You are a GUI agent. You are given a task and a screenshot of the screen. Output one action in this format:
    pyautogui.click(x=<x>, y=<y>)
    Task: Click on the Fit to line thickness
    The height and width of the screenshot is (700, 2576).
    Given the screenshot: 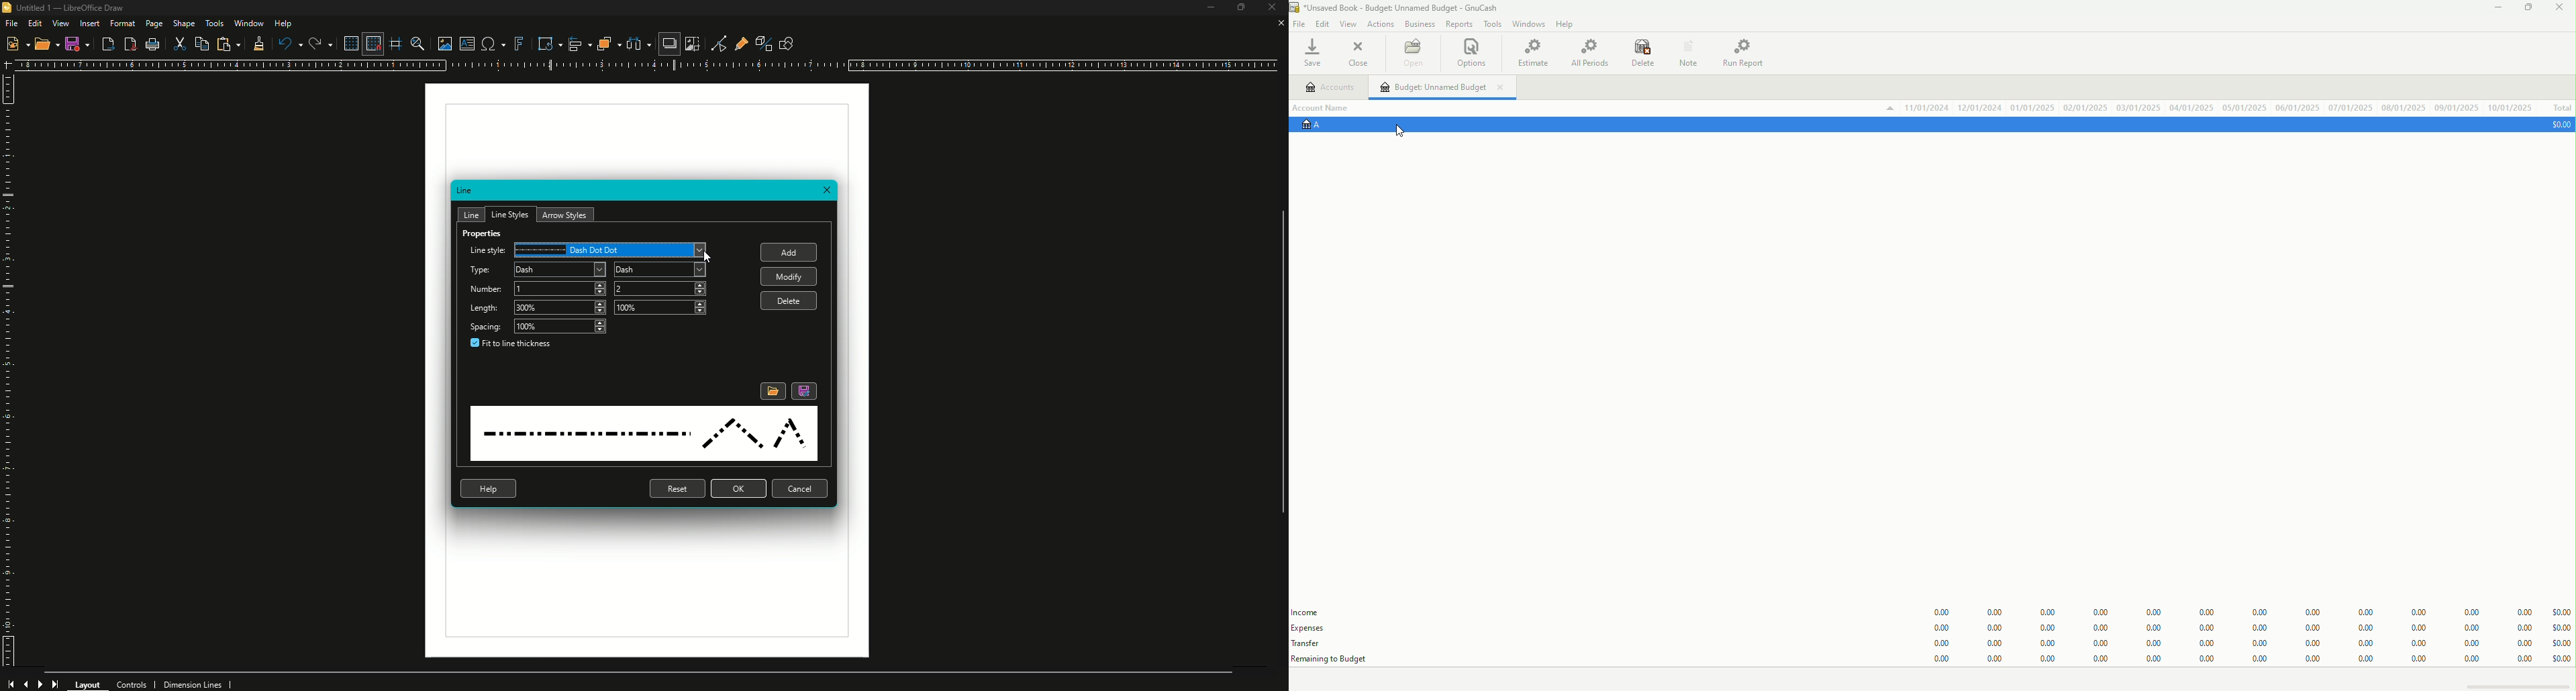 What is the action you would take?
    pyautogui.click(x=513, y=345)
    